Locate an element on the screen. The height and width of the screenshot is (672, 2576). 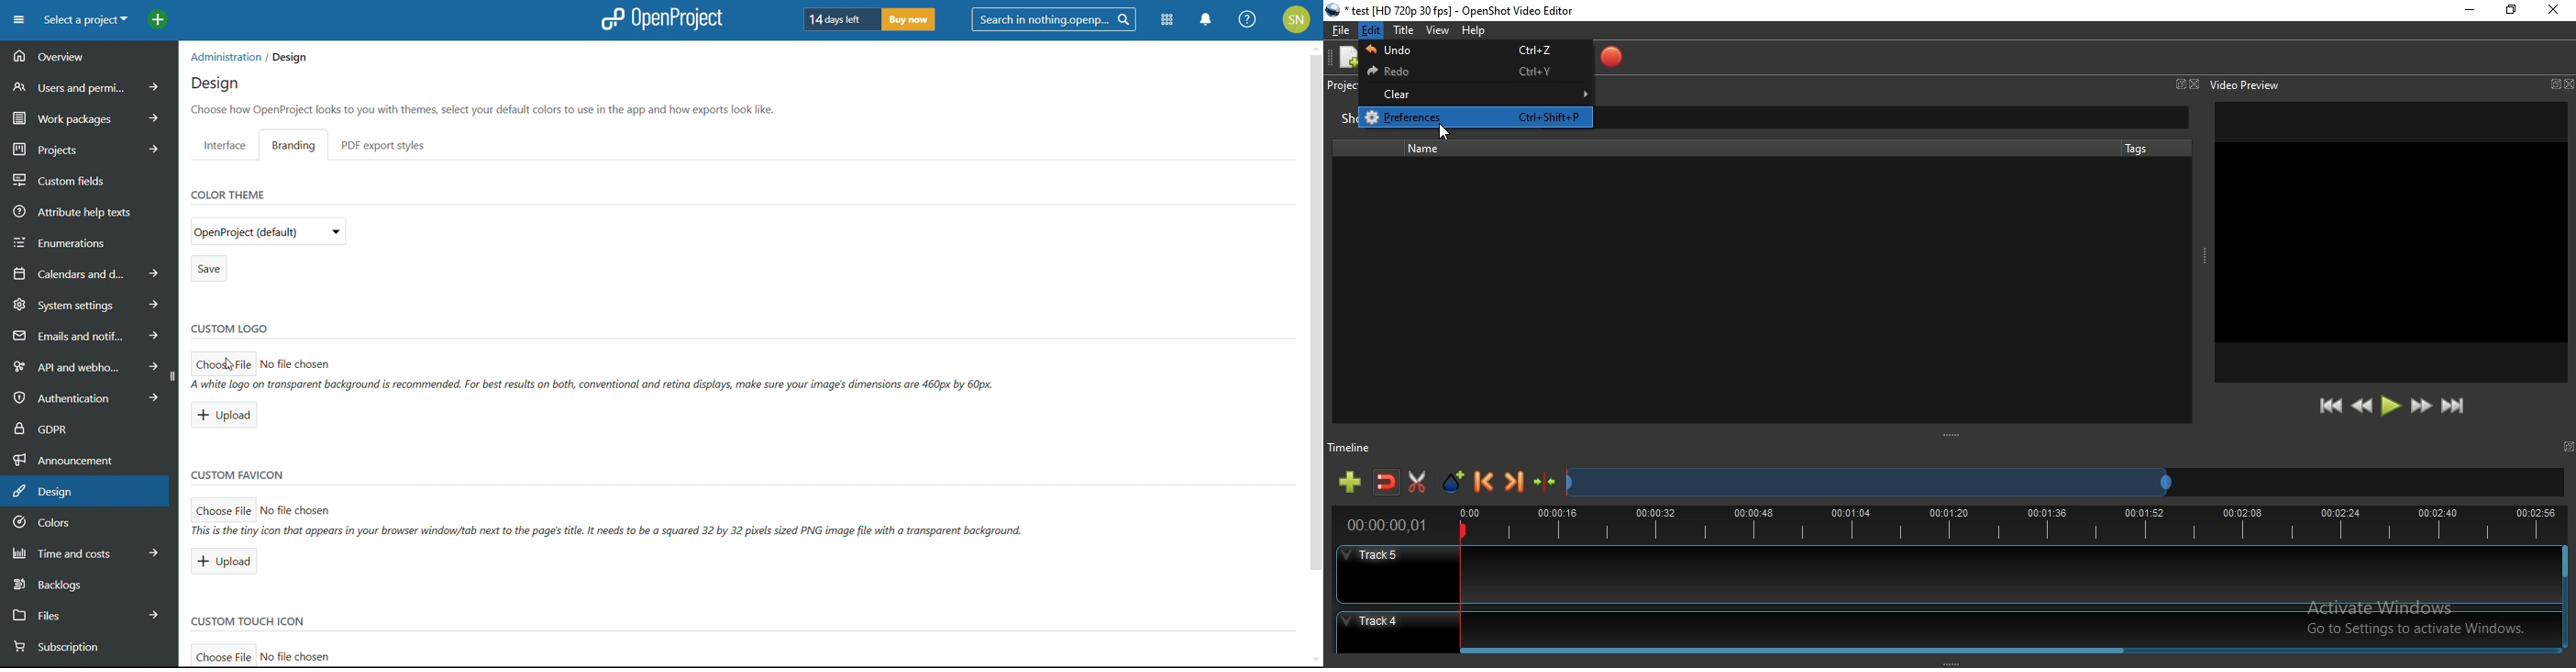
Timeline scrub is located at coordinates (1867, 484).